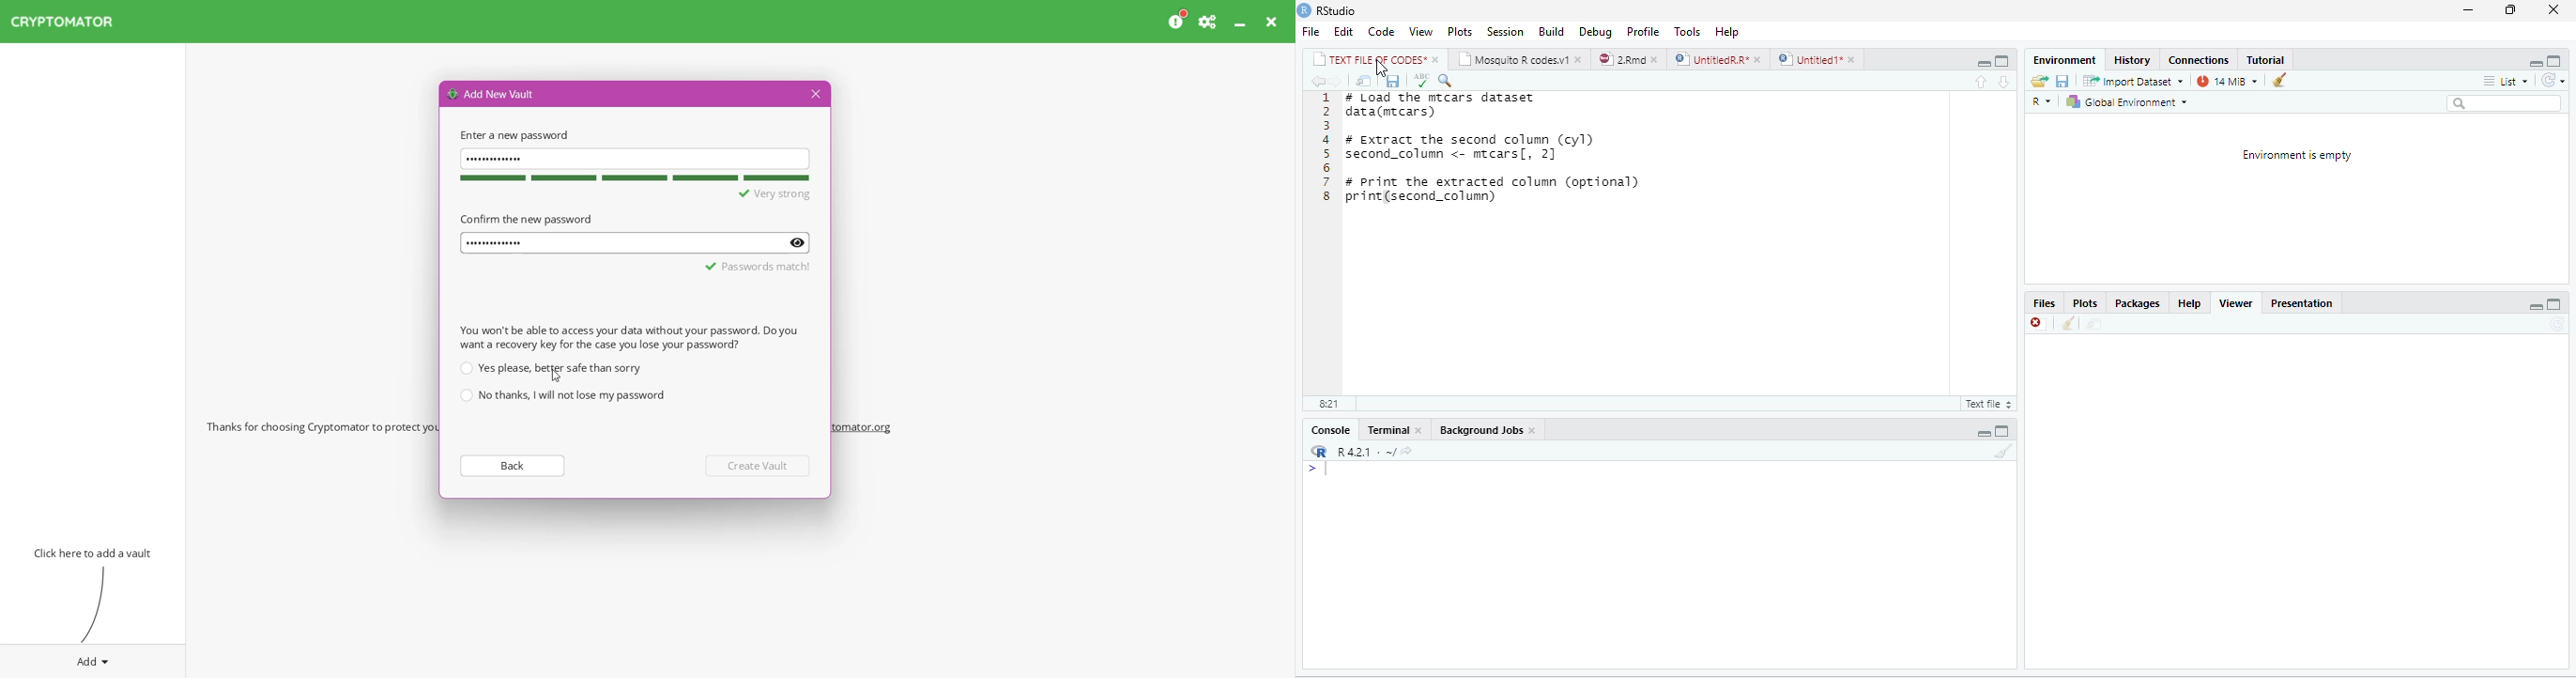 This screenshot has height=700, width=2576. Describe the element at coordinates (1364, 81) in the screenshot. I see `move` at that location.